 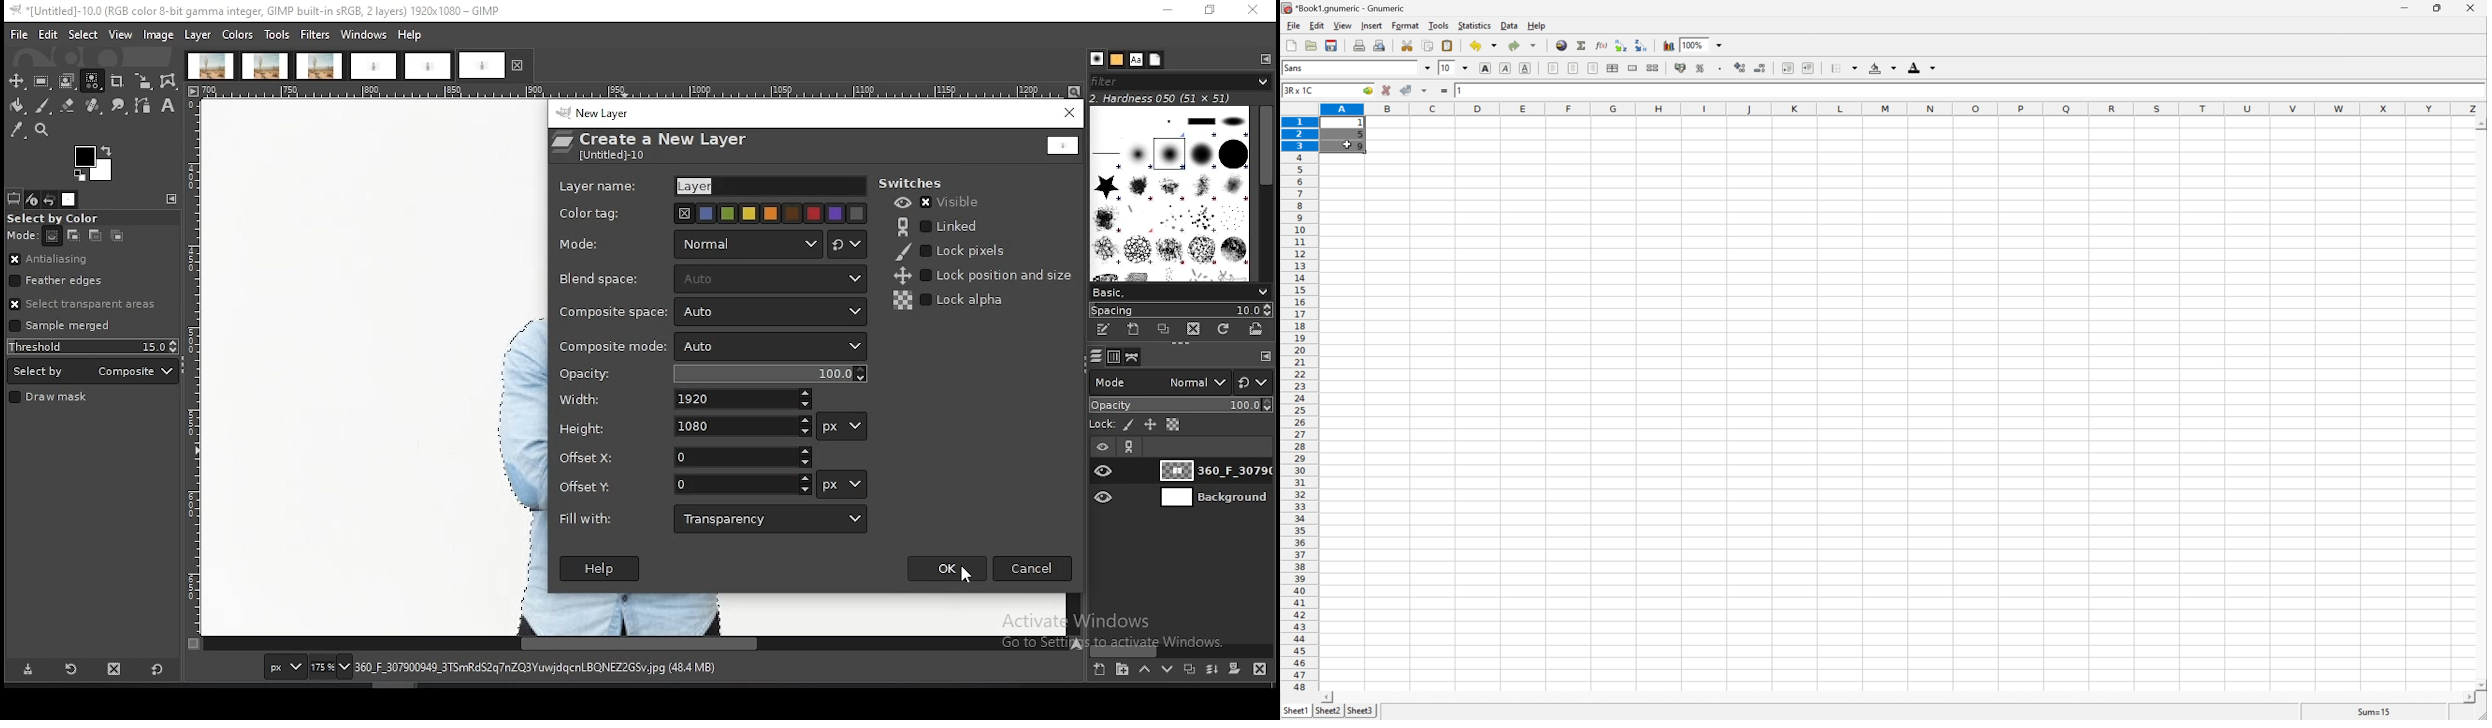 I want to click on blend mode, so click(x=1159, y=382).